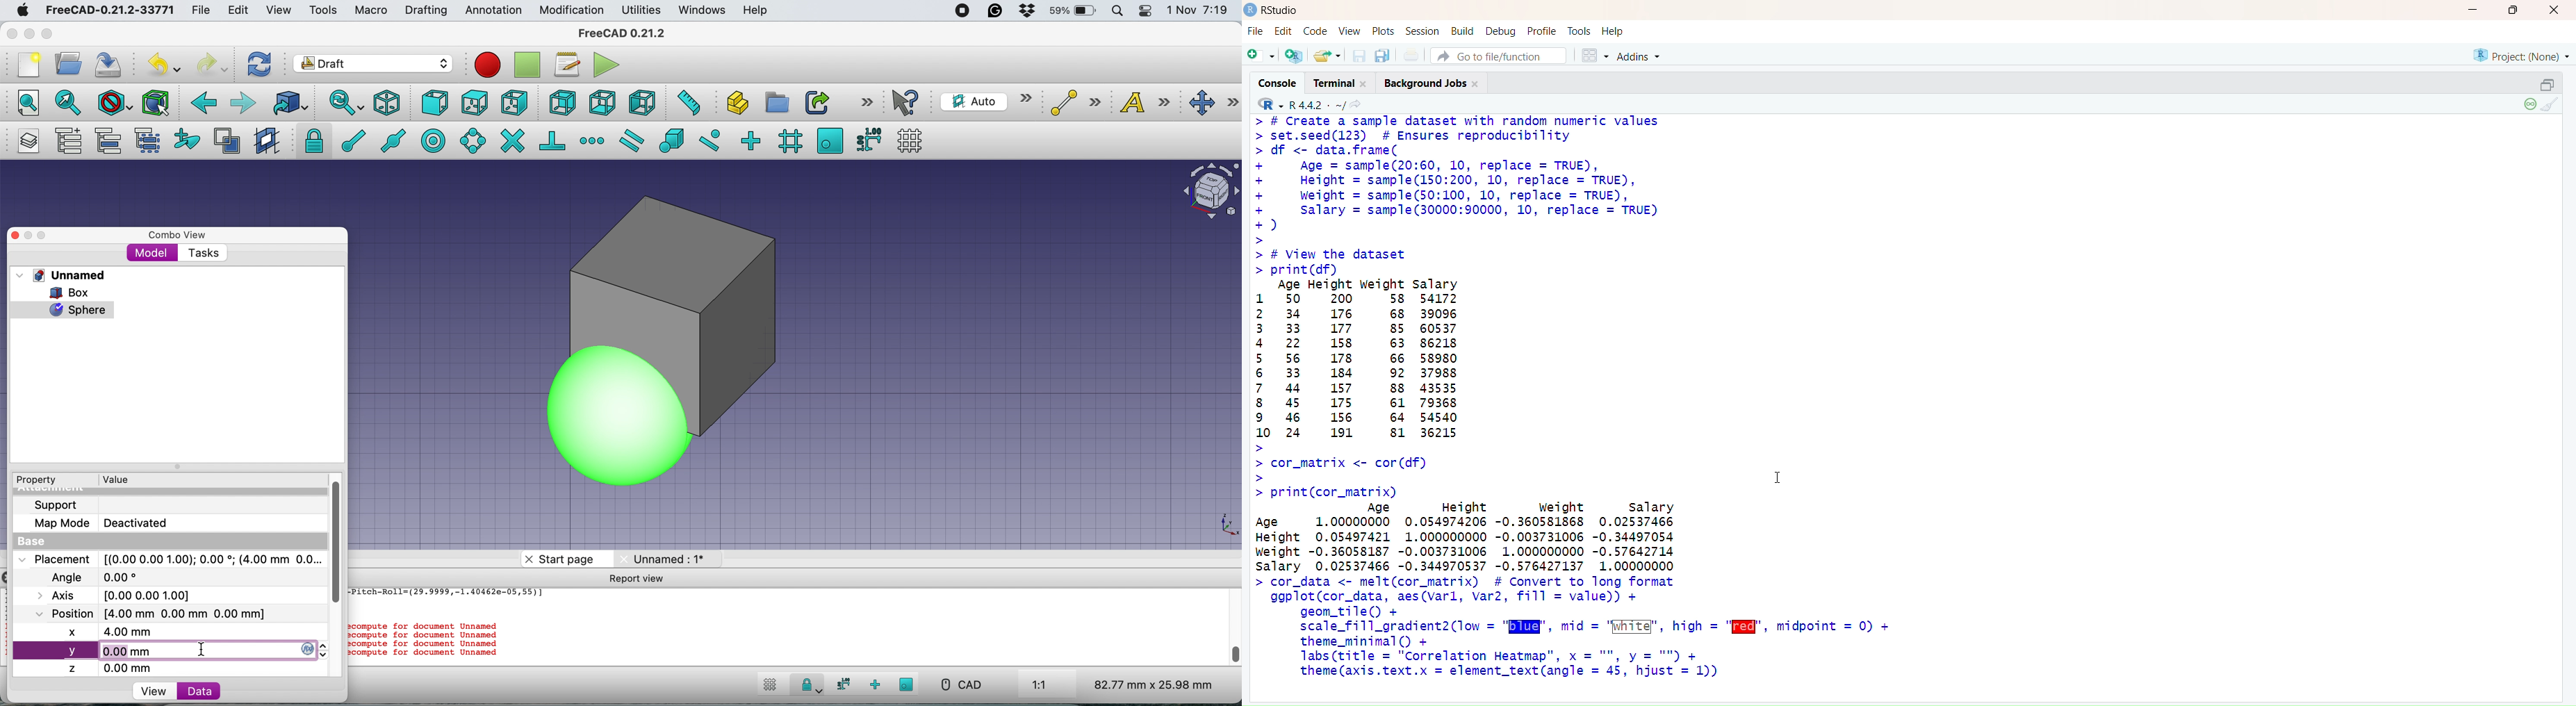 Image resolution: width=2576 pixels, height=728 pixels. Describe the element at coordinates (1284, 32) in the screenshot. I see `Edit` at that location.